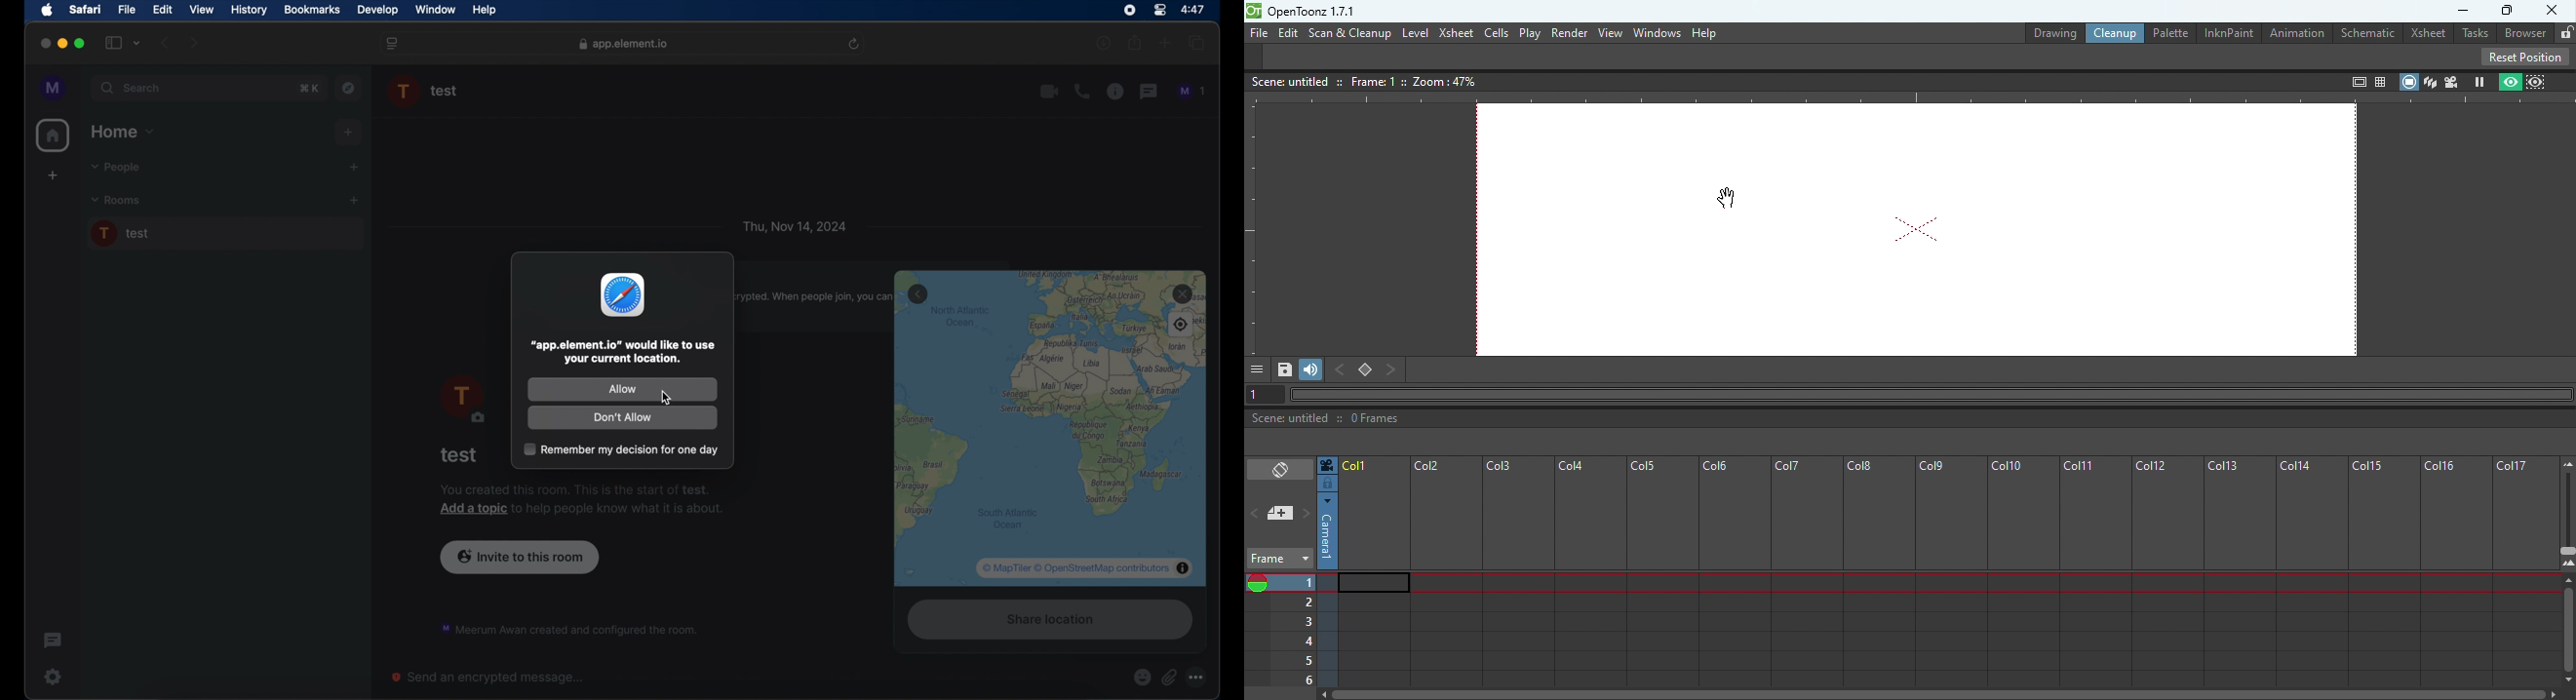 The width and height of the screenshot is (2576, 700). Describe the element at coordinates (2370, 31) in the screenshot. I see `Schematic` at that location.